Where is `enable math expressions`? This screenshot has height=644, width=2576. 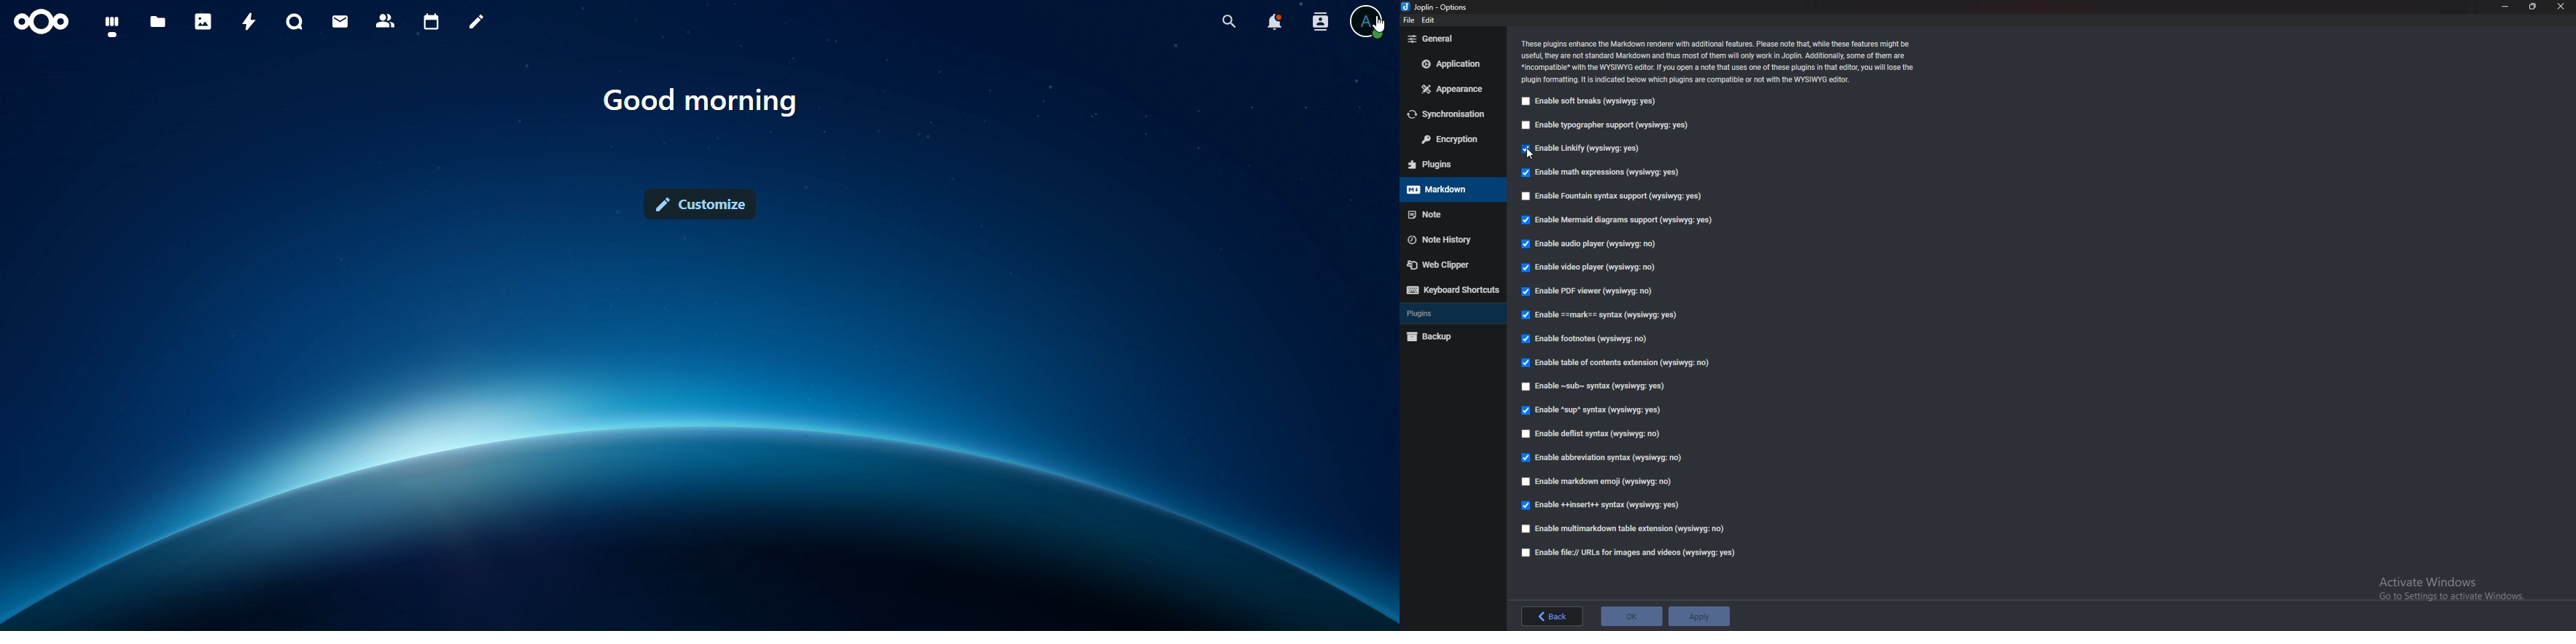 enable math expressions is located at coordinates (1603, 172).